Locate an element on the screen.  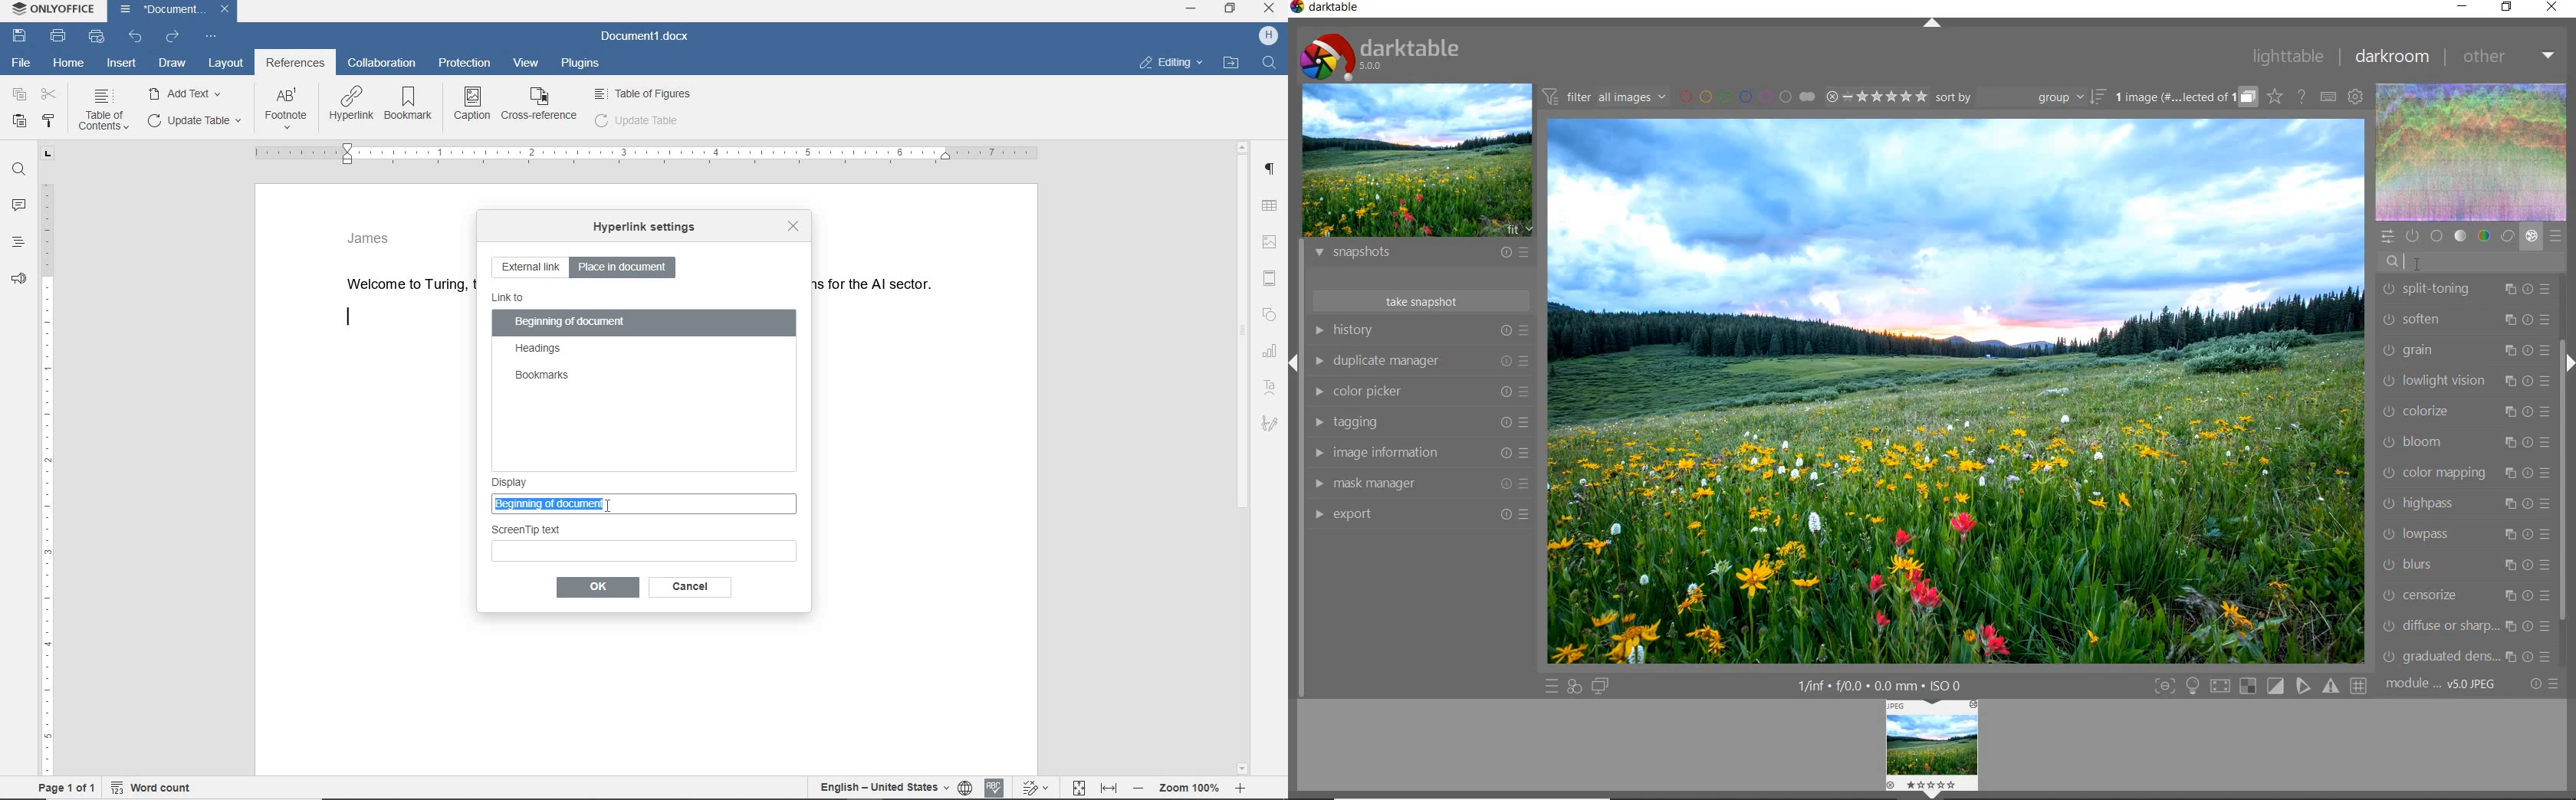
display is located at coordinates (646, 477).